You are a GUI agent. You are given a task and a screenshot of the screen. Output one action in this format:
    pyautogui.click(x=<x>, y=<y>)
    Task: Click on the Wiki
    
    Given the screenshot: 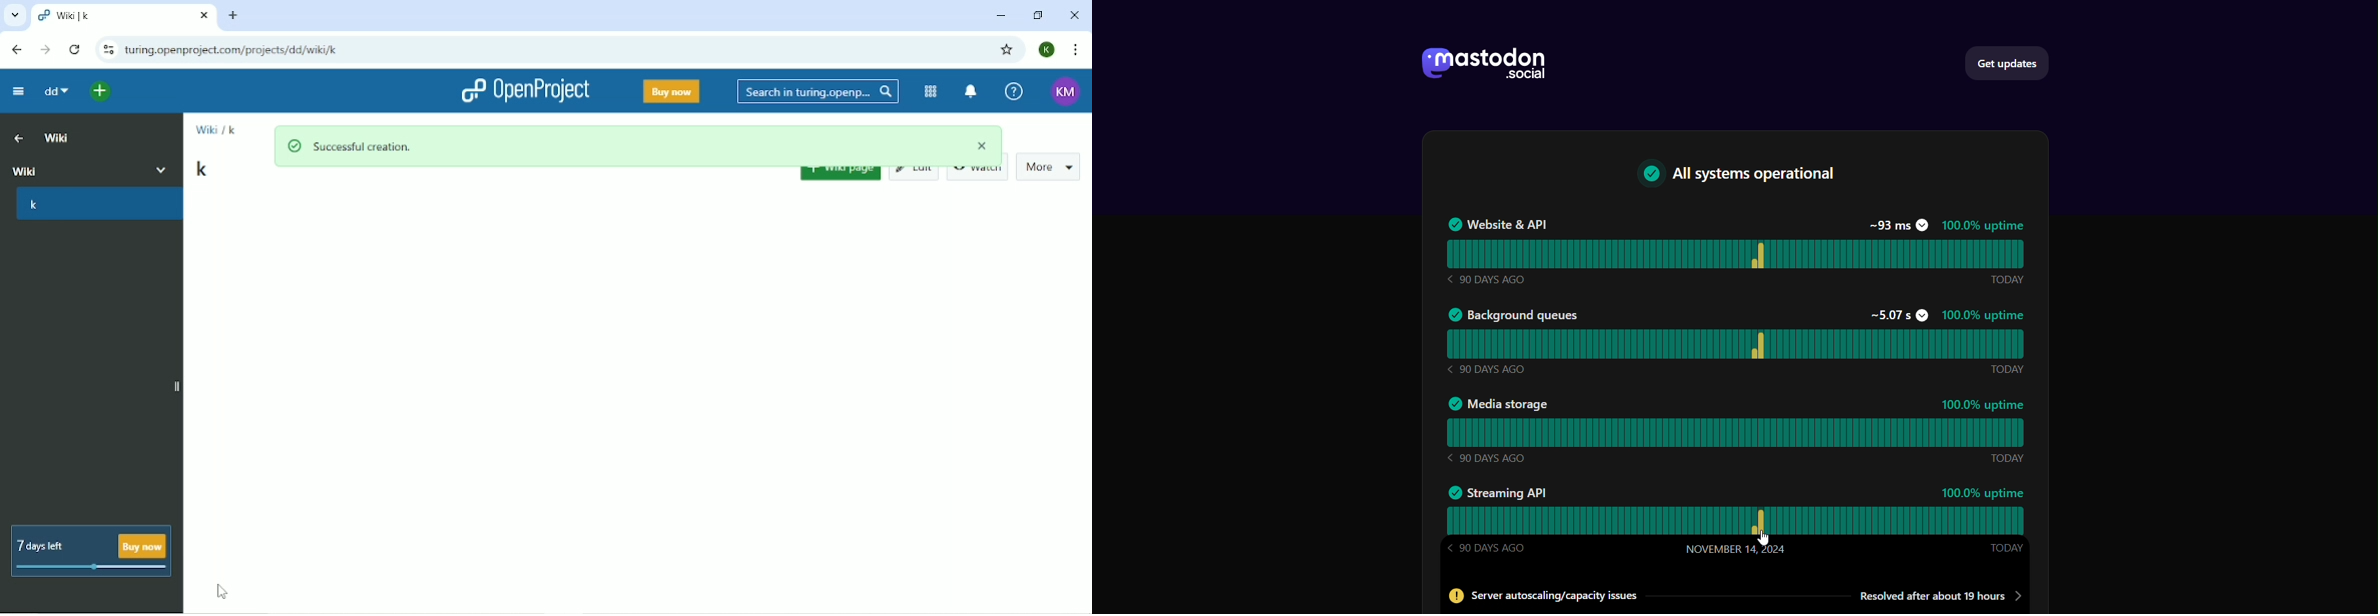 What is the action you would take?
    pyautogui.click(x=92, y=168)
    